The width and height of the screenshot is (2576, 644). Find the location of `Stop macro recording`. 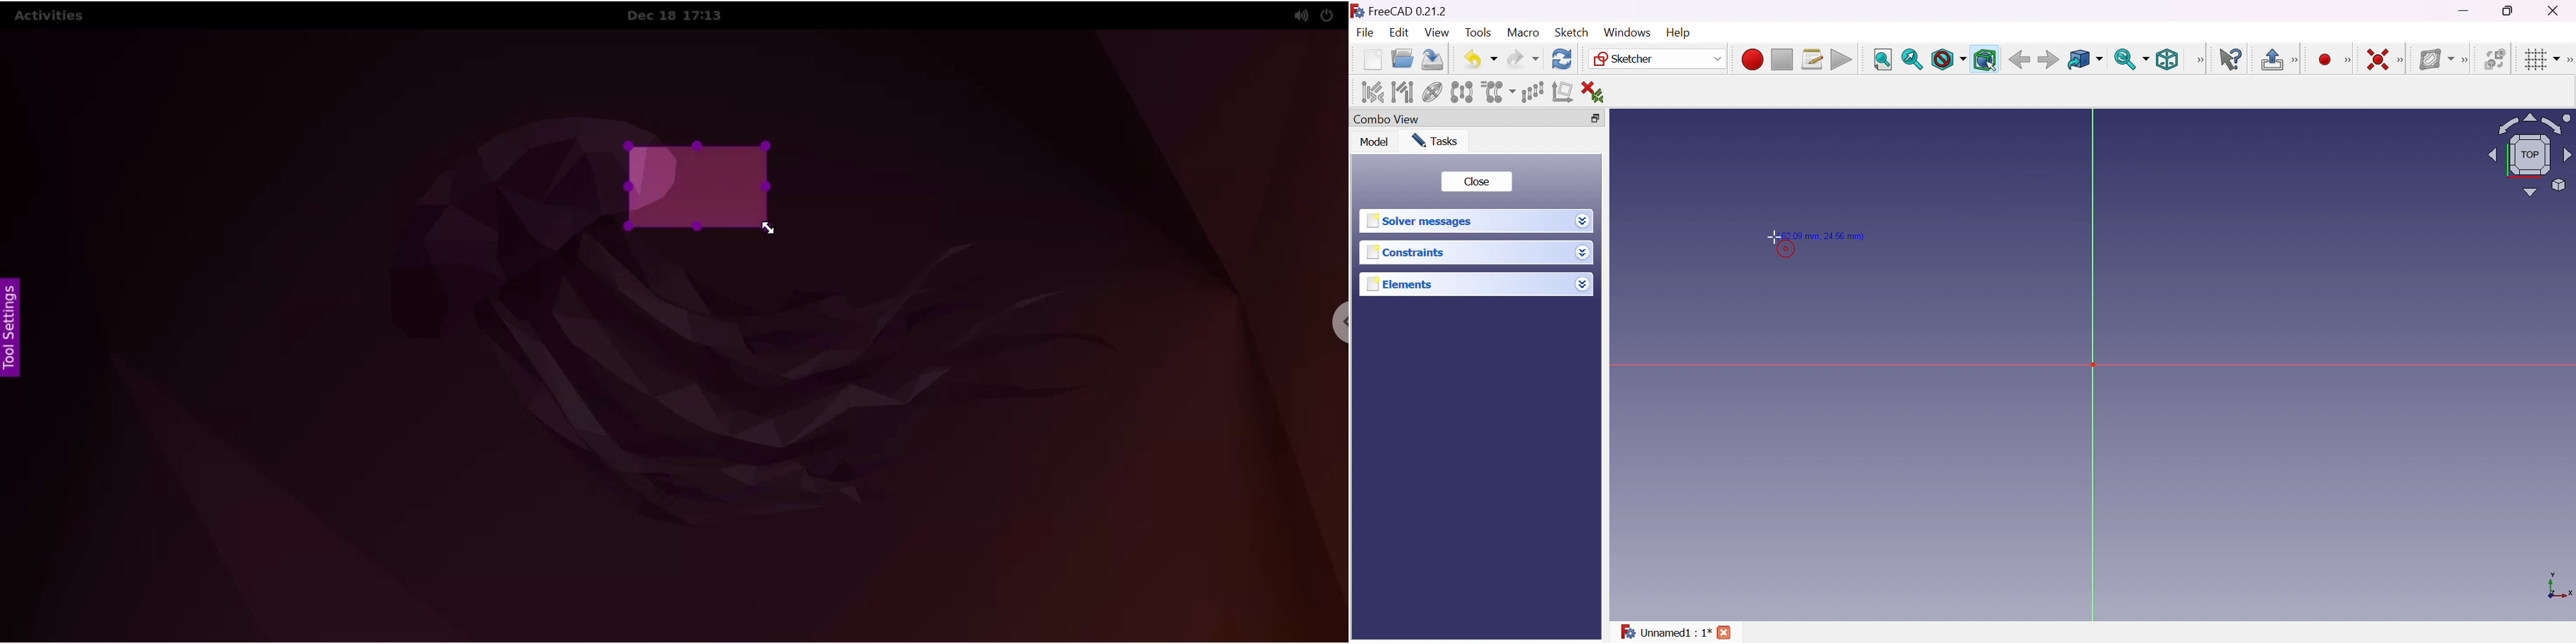

Stop macro recording is located at coordinates (1781, 60).